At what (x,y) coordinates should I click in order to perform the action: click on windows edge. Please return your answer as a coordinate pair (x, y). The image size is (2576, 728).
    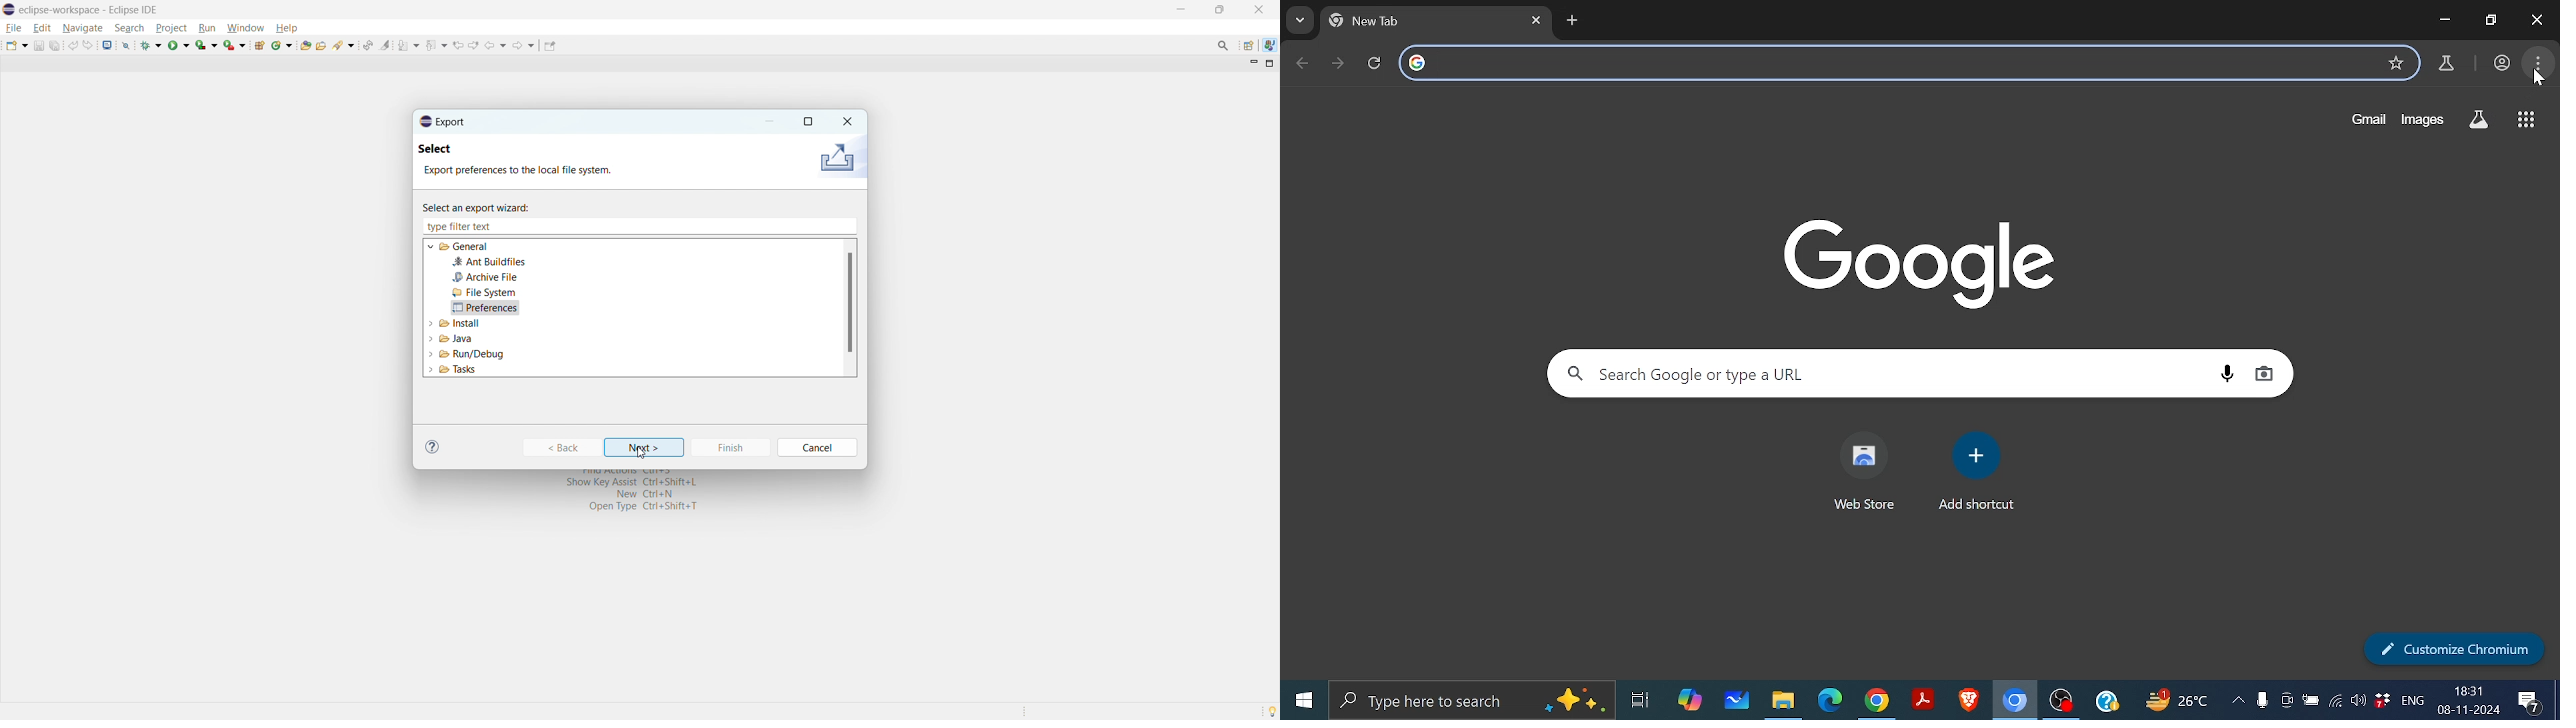
    Looking at the image, I should click on (1830, 701).